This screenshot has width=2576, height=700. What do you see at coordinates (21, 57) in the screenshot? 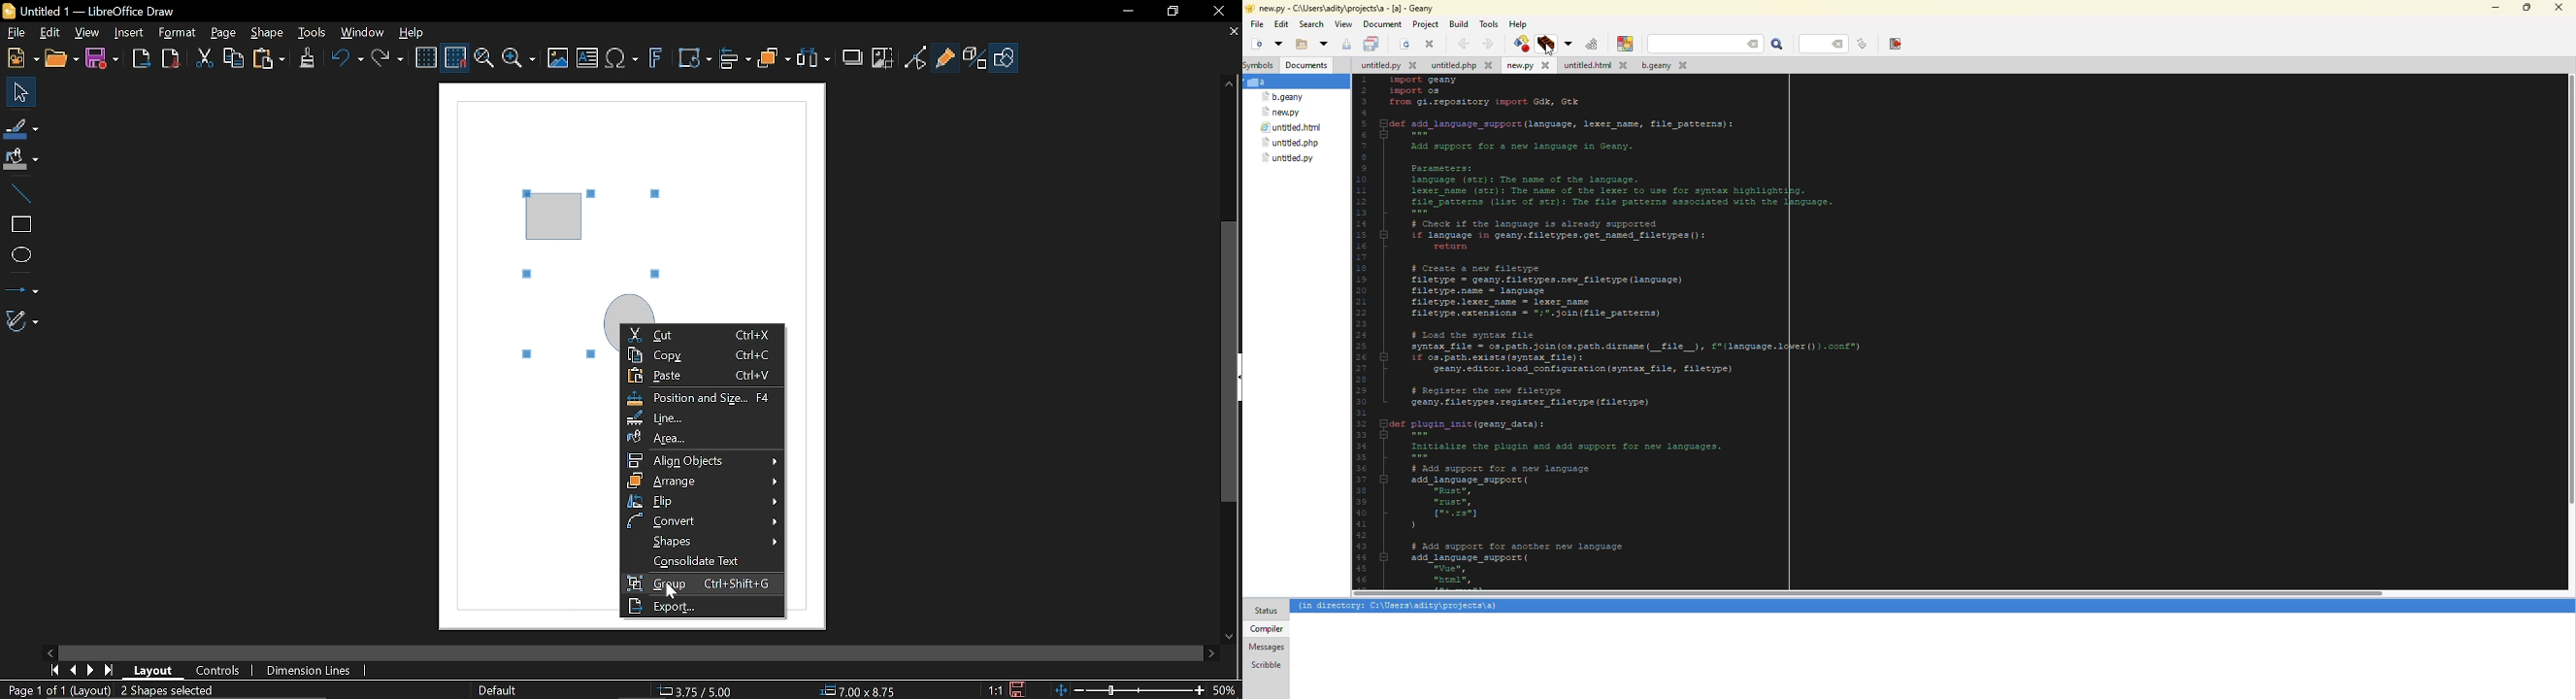
I see `New` at bounding box center [21, 57].